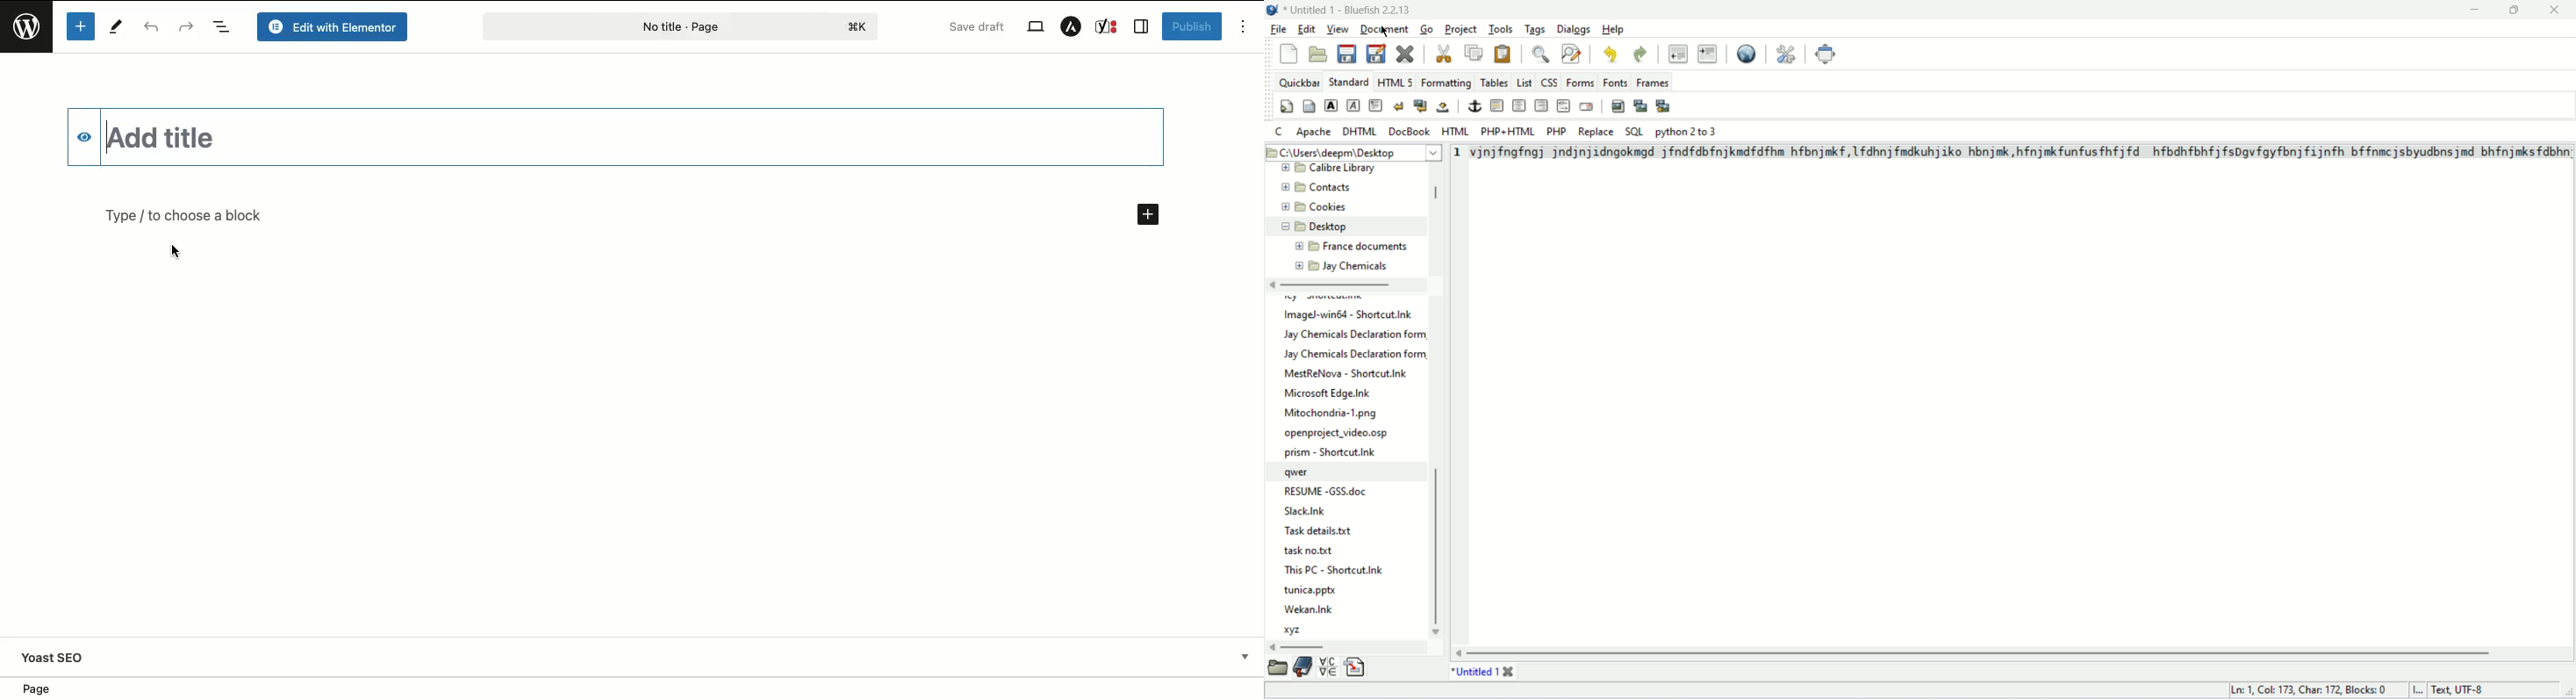 The width and height of the screenshot is (2576, 700). Describe the element at coordinates (1244, 26) in the screenshot. I see `Options` at that location.